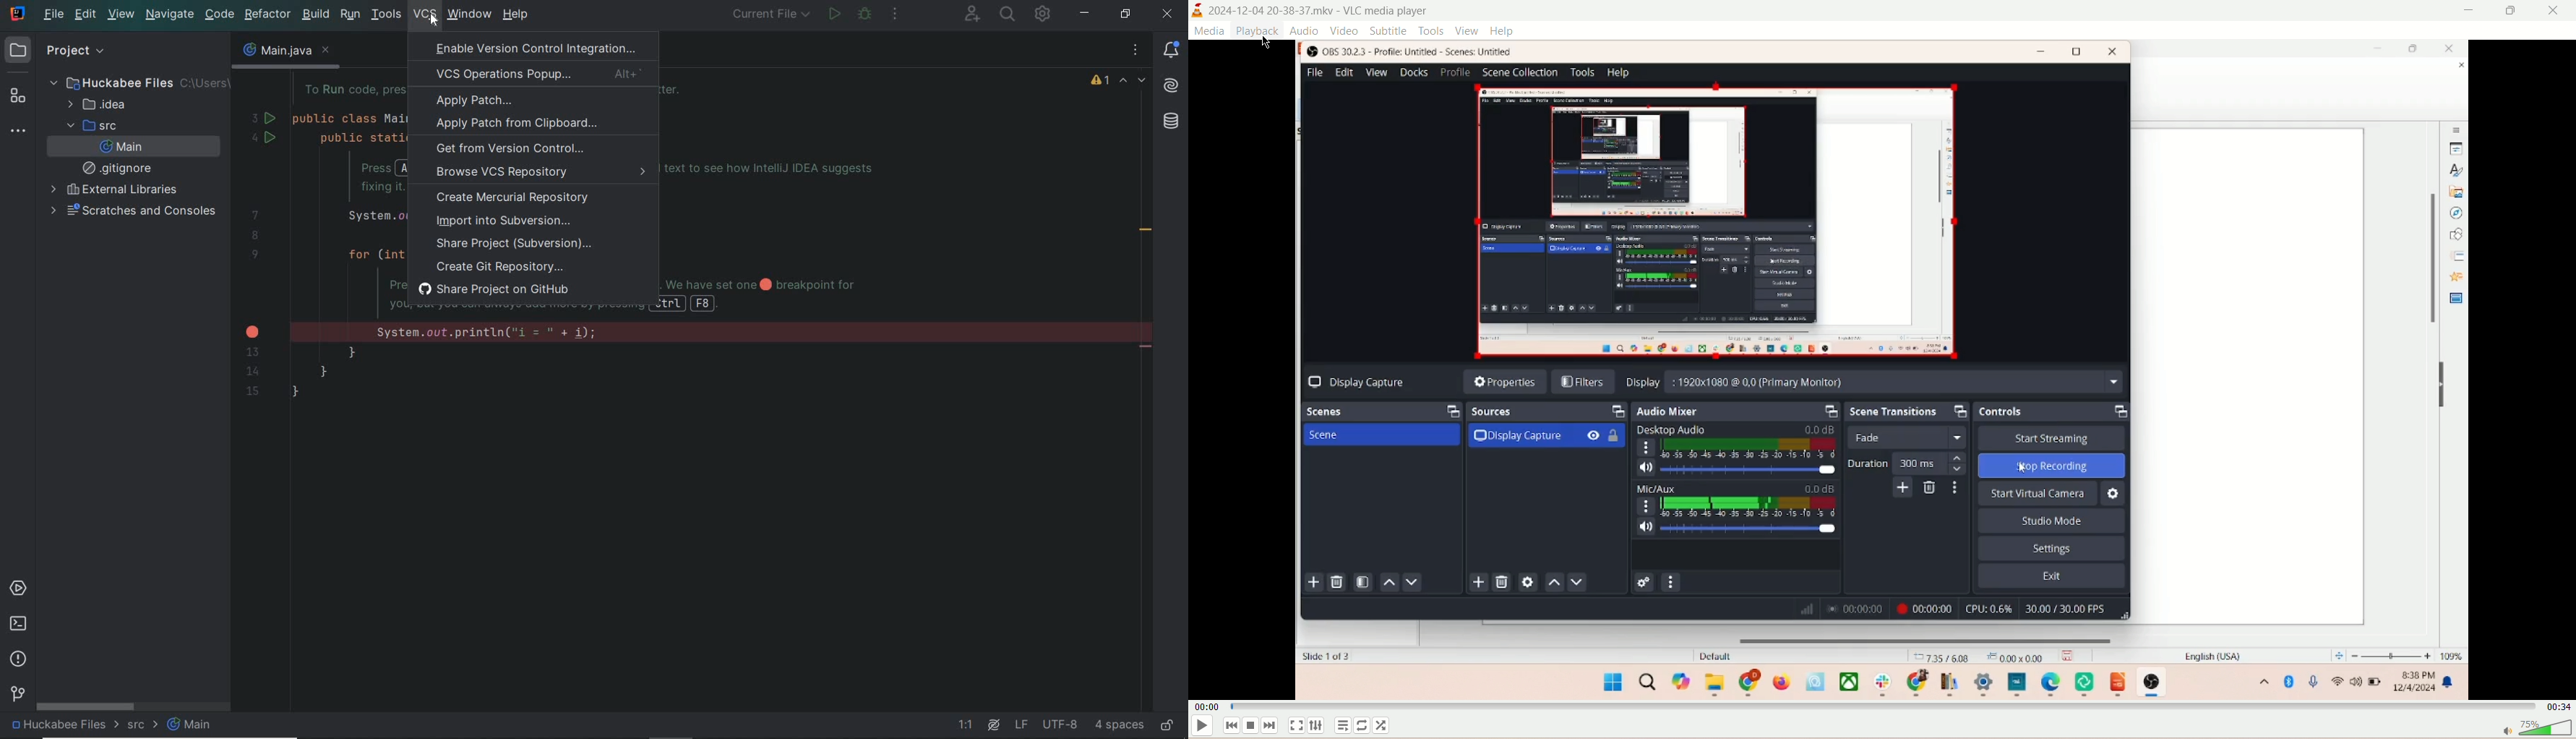 The height and width of the screenshot is (756, 2576). I want to click on get from version control, so click(510, 149).